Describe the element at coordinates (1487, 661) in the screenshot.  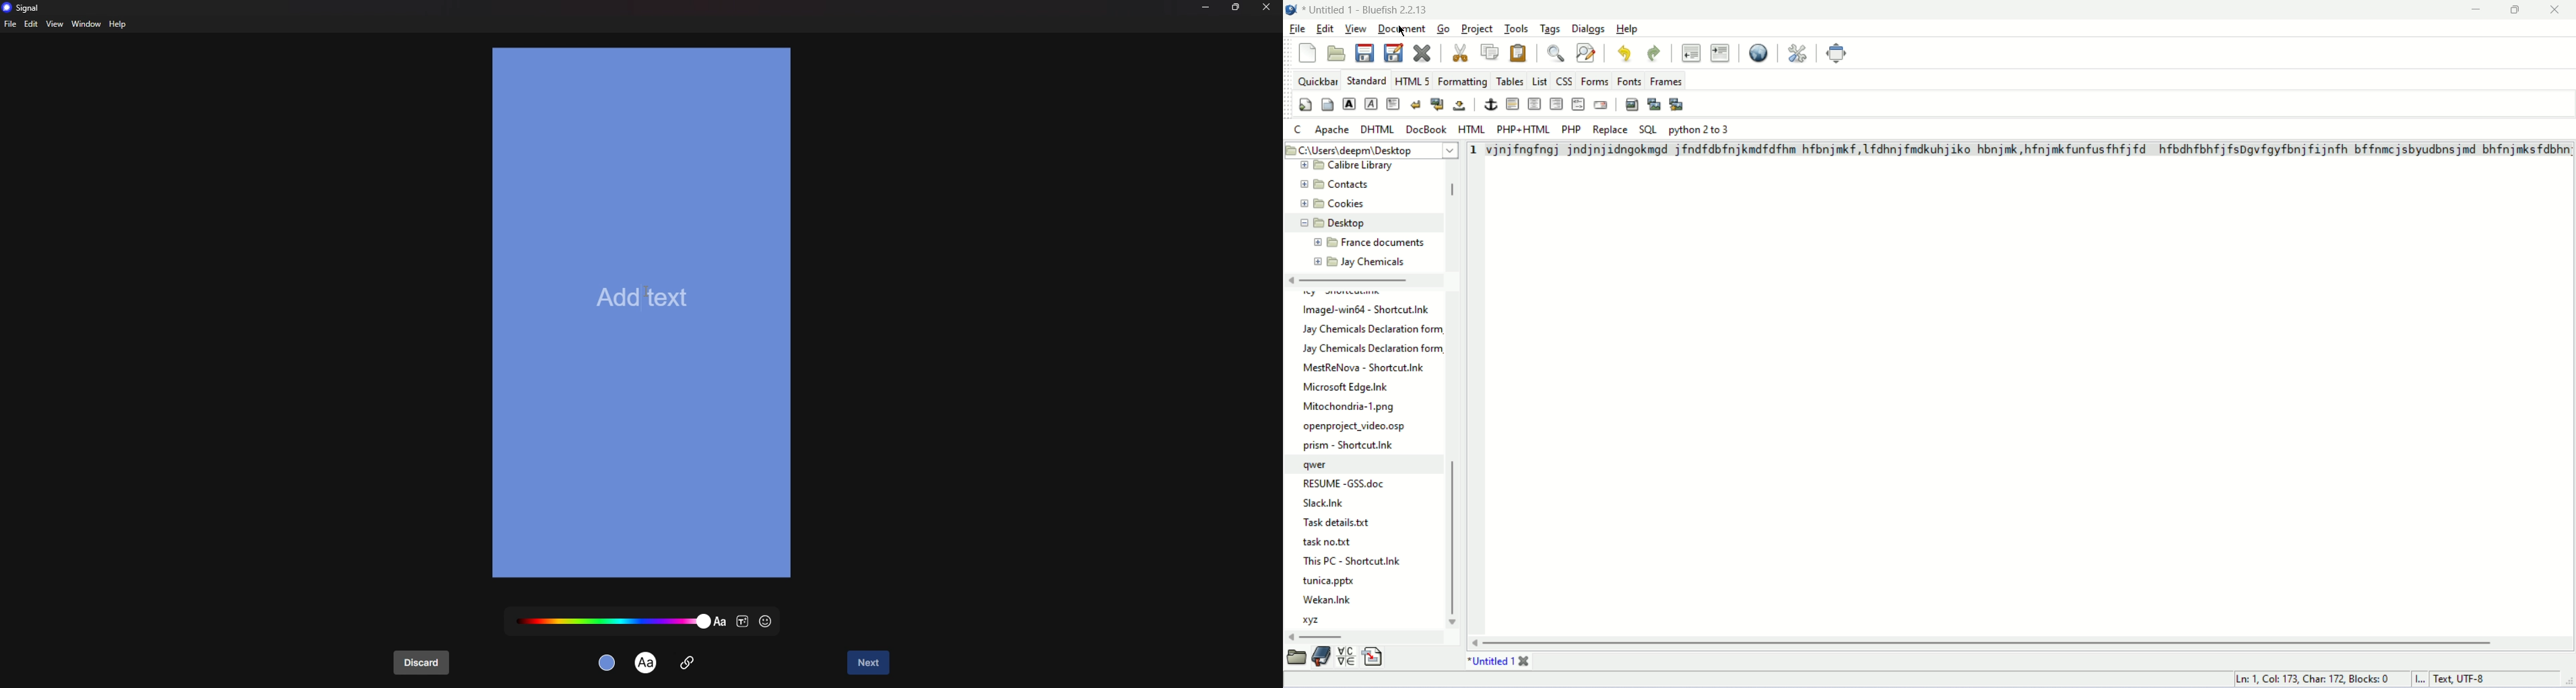
I see `title` at that location.